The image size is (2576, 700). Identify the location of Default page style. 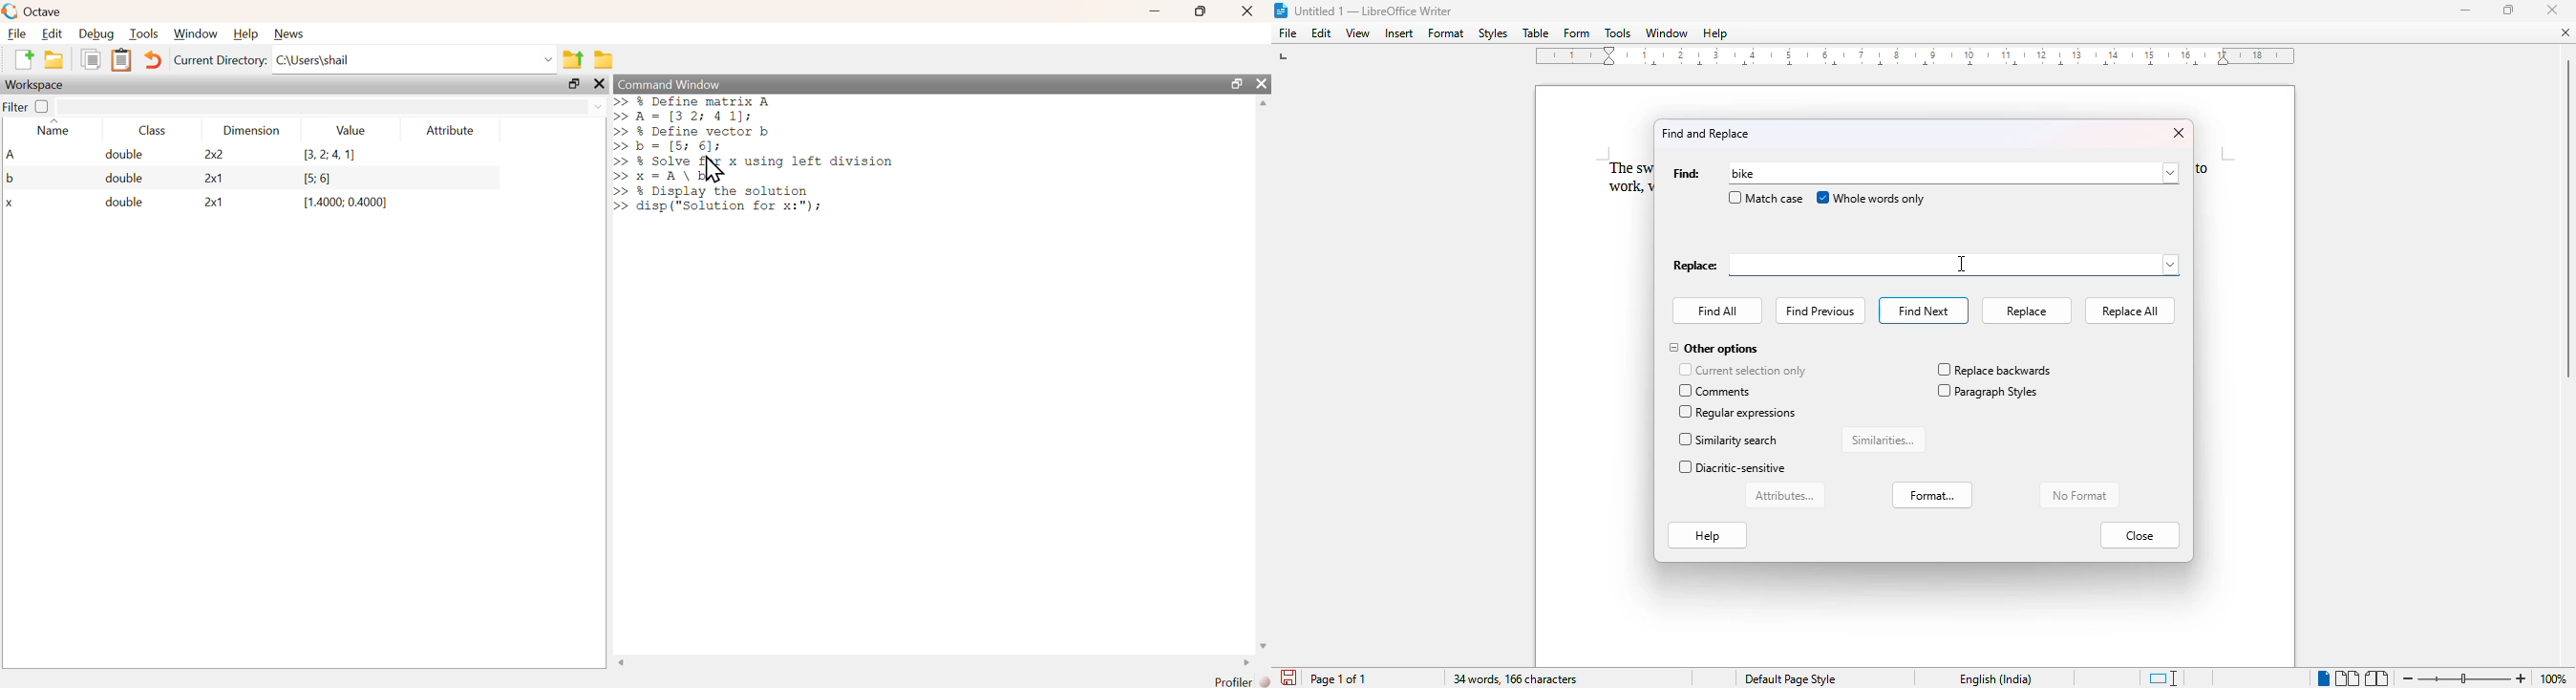
(1789, 679).